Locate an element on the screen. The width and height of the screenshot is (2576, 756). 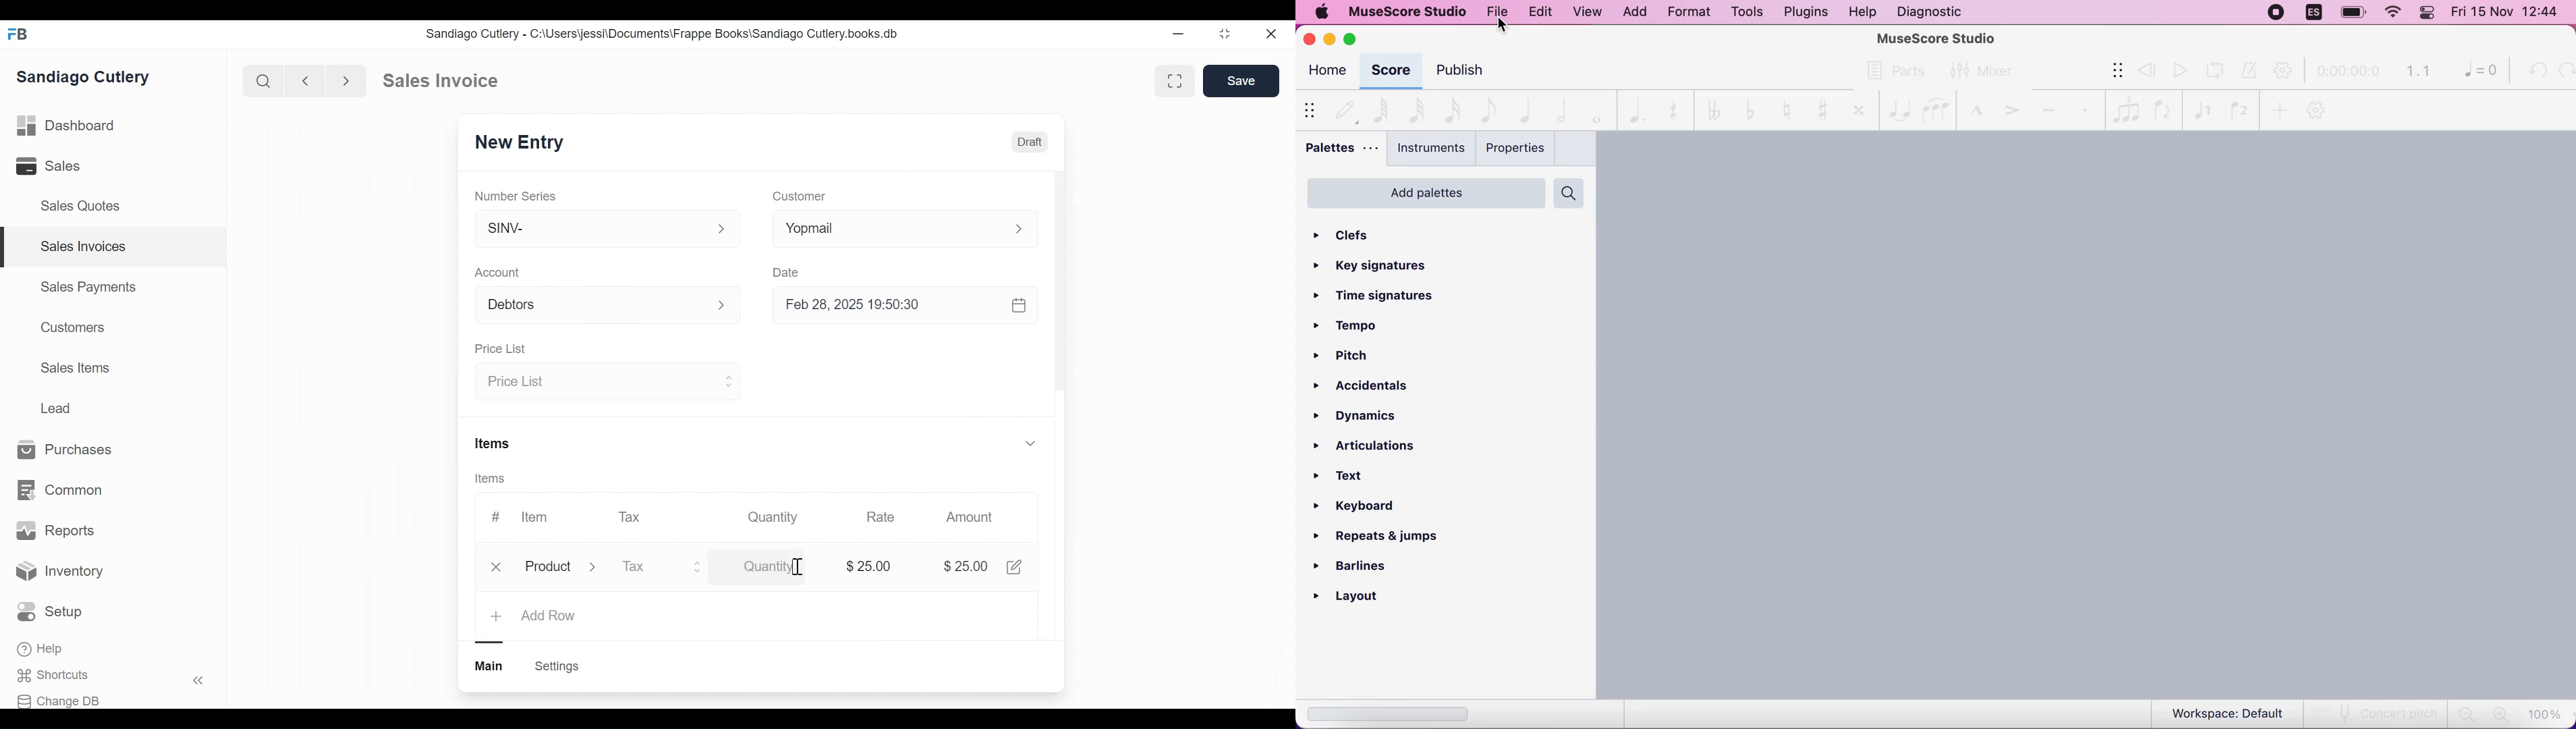
home is located at coordinates (1326, 72).